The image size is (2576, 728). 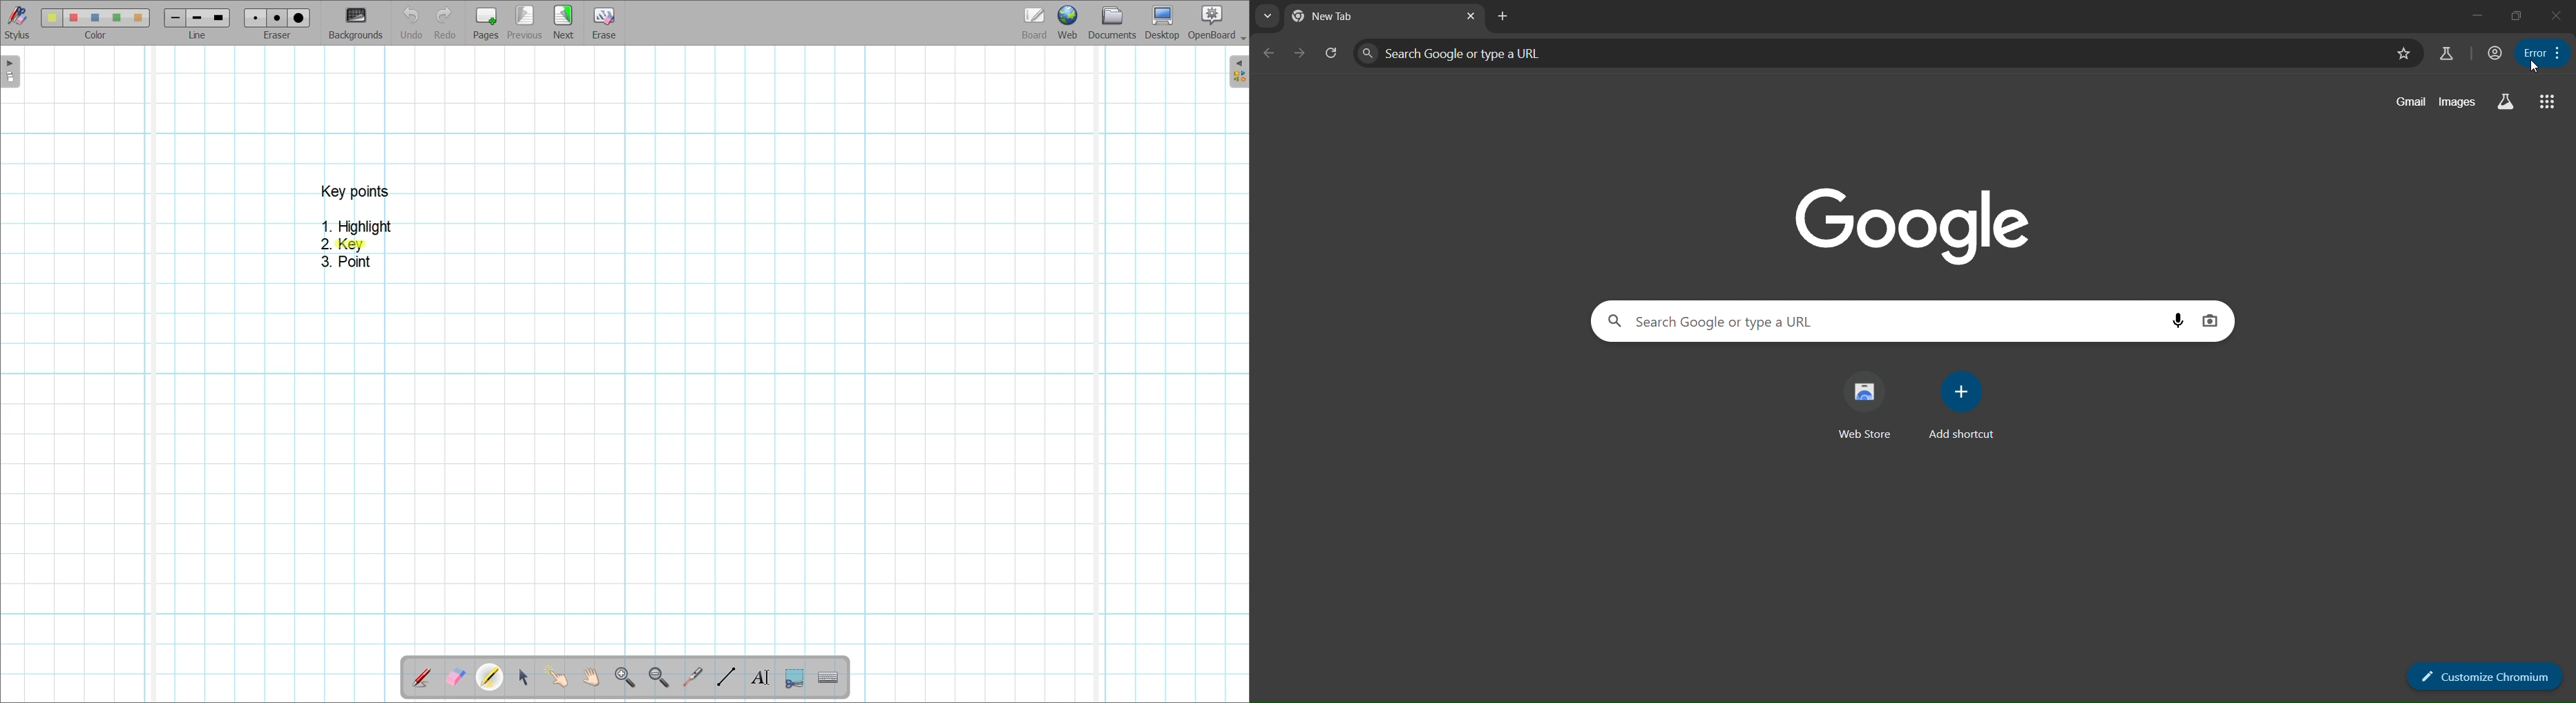 What do you see at coordinates (255, 18) in the screenshot?
I see `Eraser 1` at bounding box center [255, 18].